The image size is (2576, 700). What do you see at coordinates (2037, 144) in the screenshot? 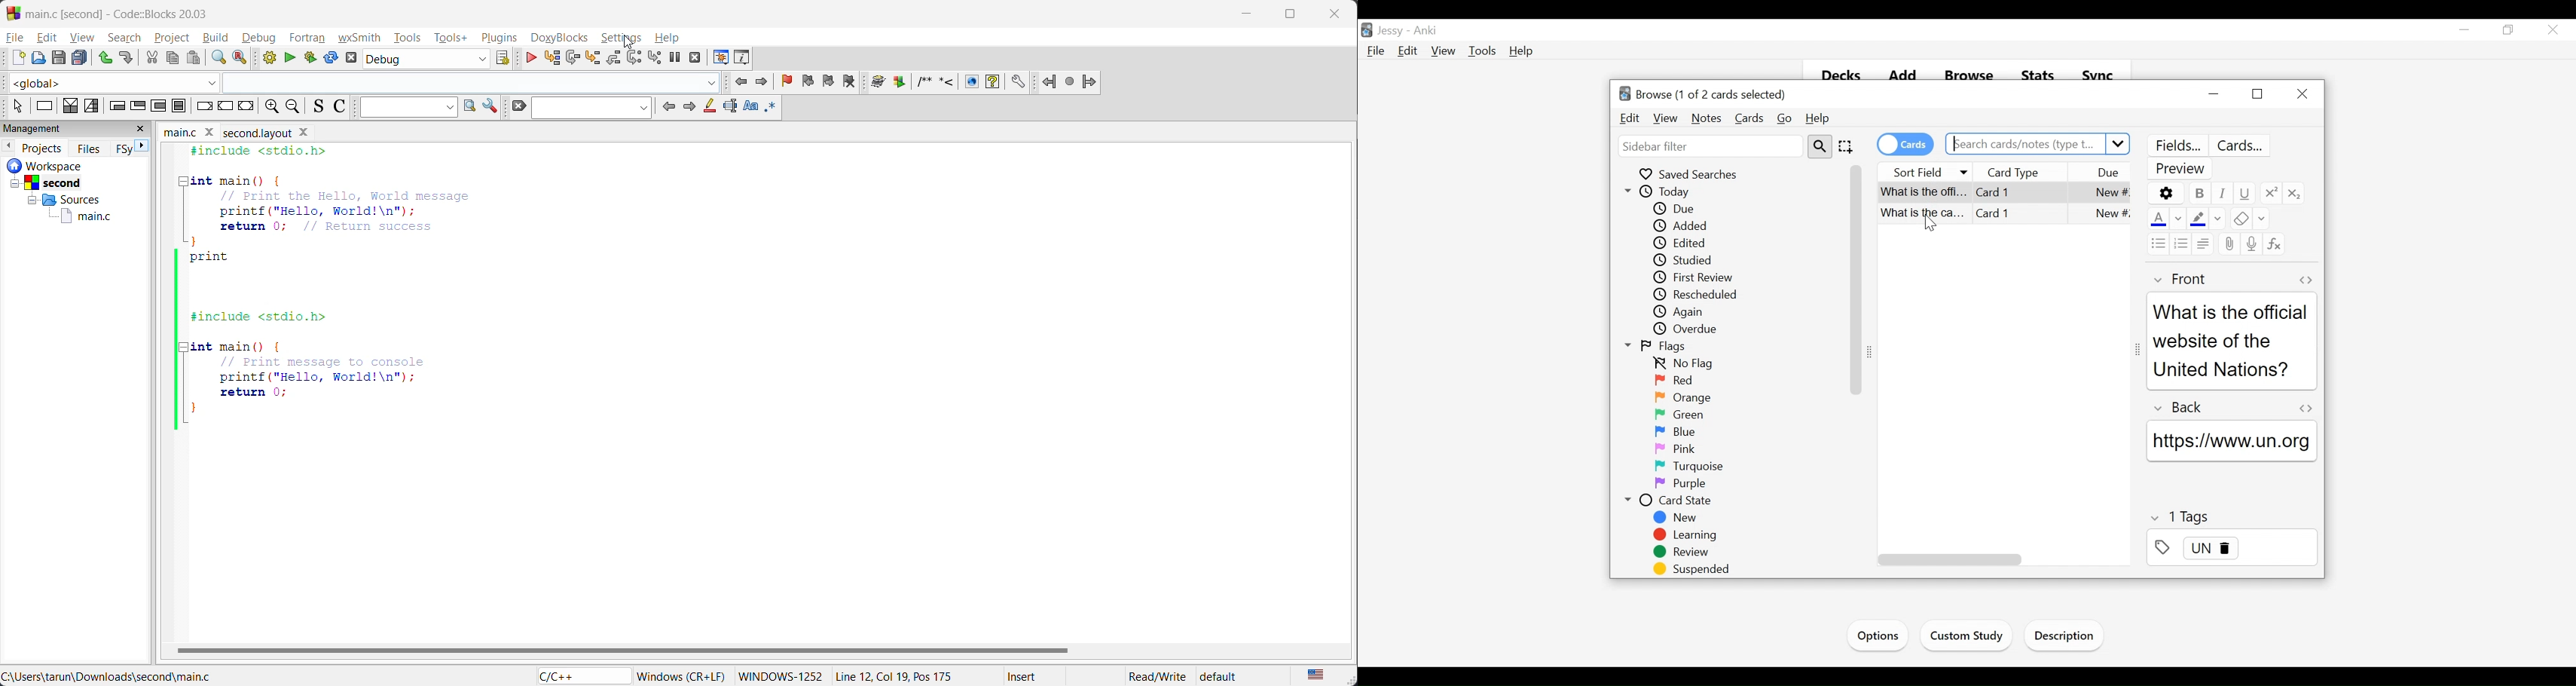
I see `Search cards/notes` at bounding box center [2037, 144].